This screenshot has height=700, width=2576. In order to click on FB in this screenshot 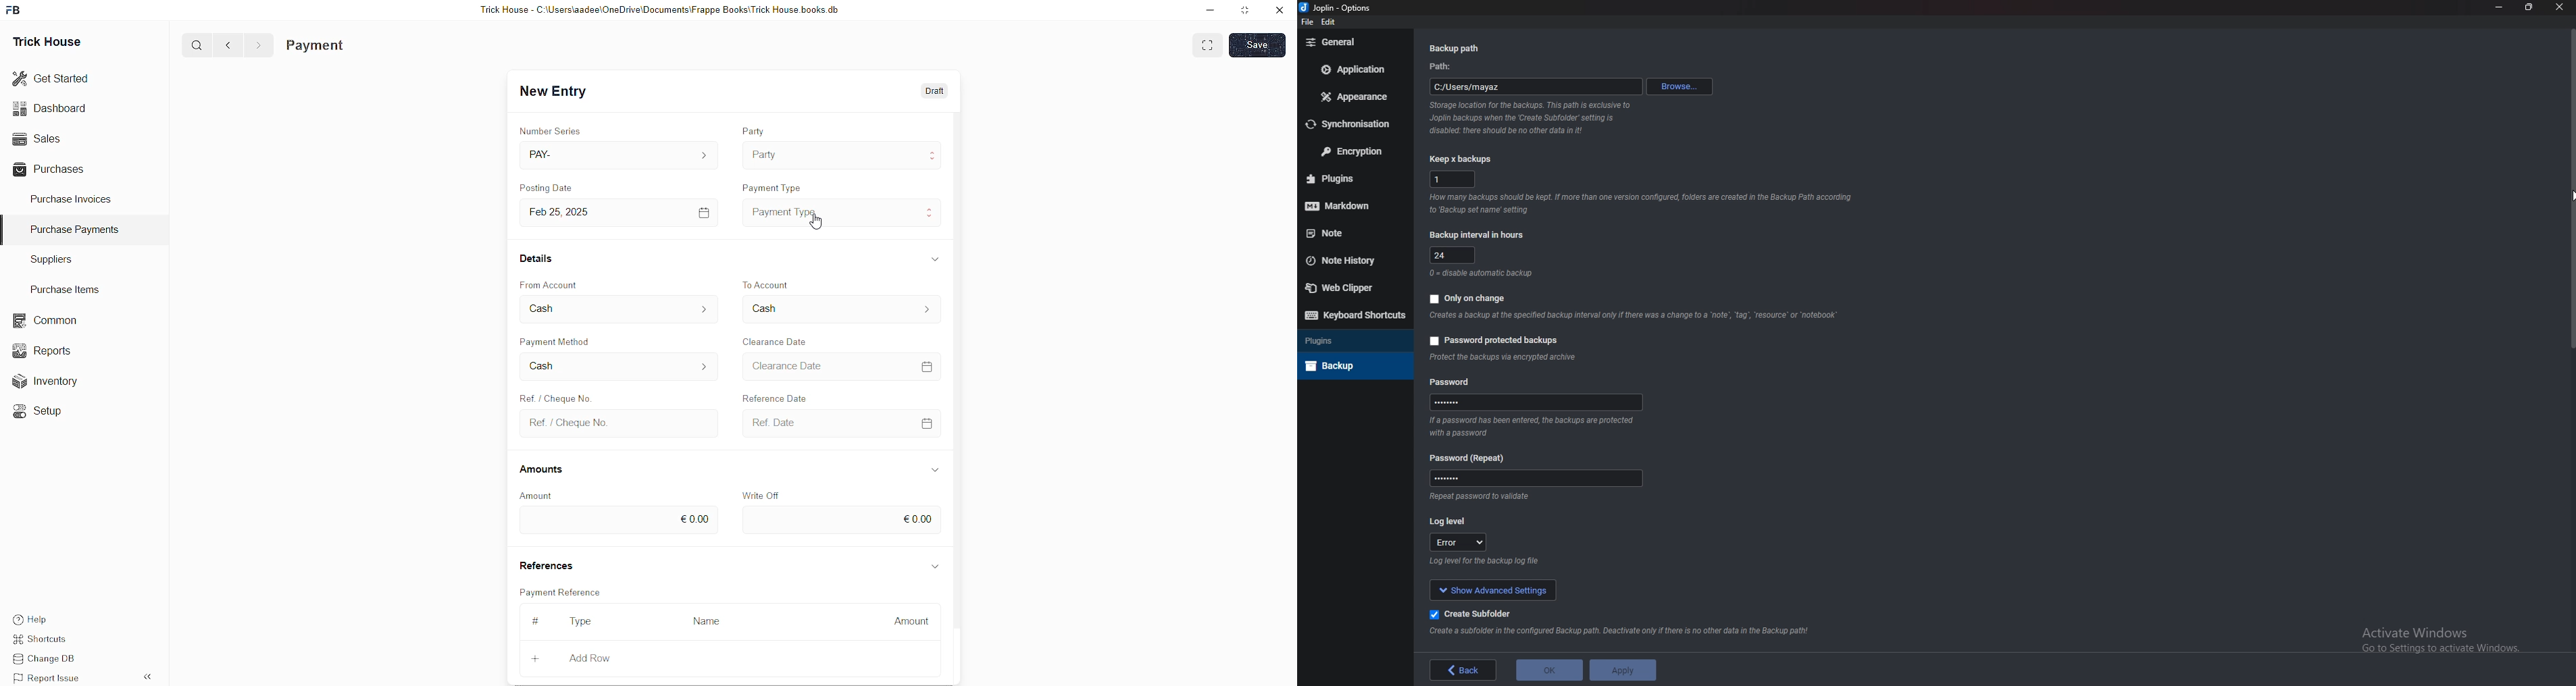, I will do `click(16, 9)`.